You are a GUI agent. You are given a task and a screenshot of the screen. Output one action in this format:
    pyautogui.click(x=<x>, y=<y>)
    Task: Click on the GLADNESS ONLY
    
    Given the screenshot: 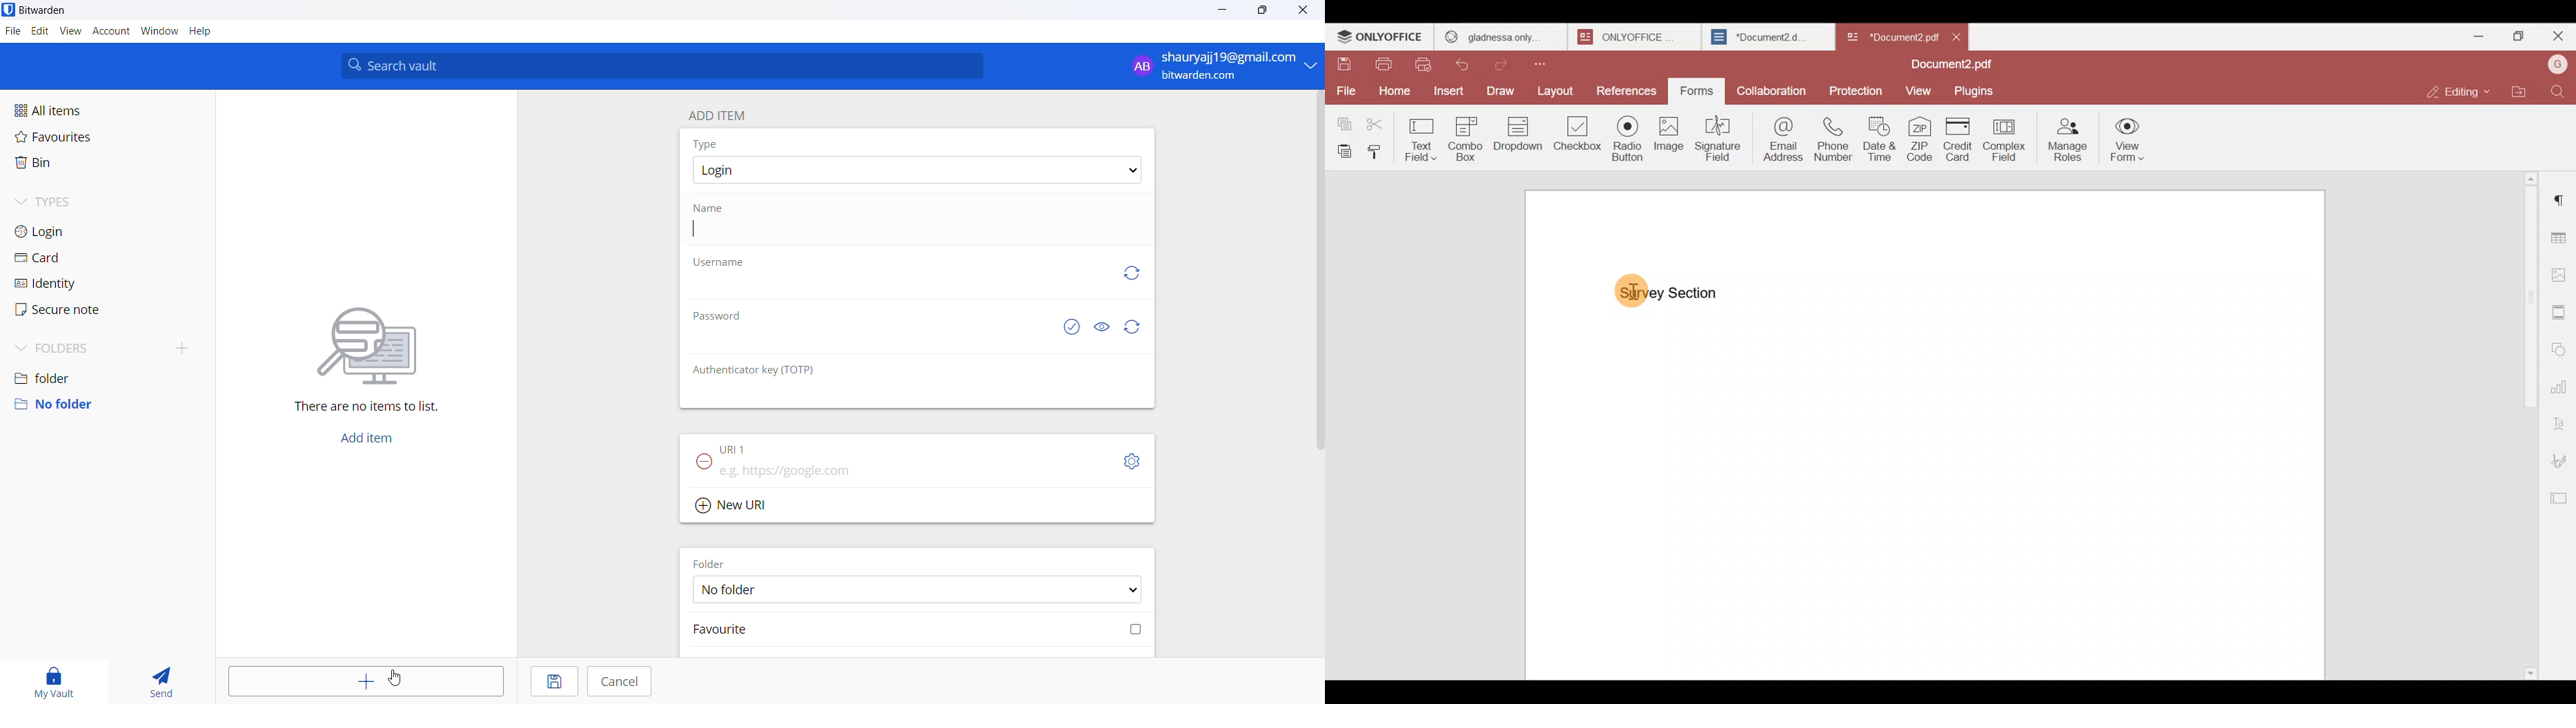 What is the action you would take?
    pyautogui.click(x=1496, y=34)
    